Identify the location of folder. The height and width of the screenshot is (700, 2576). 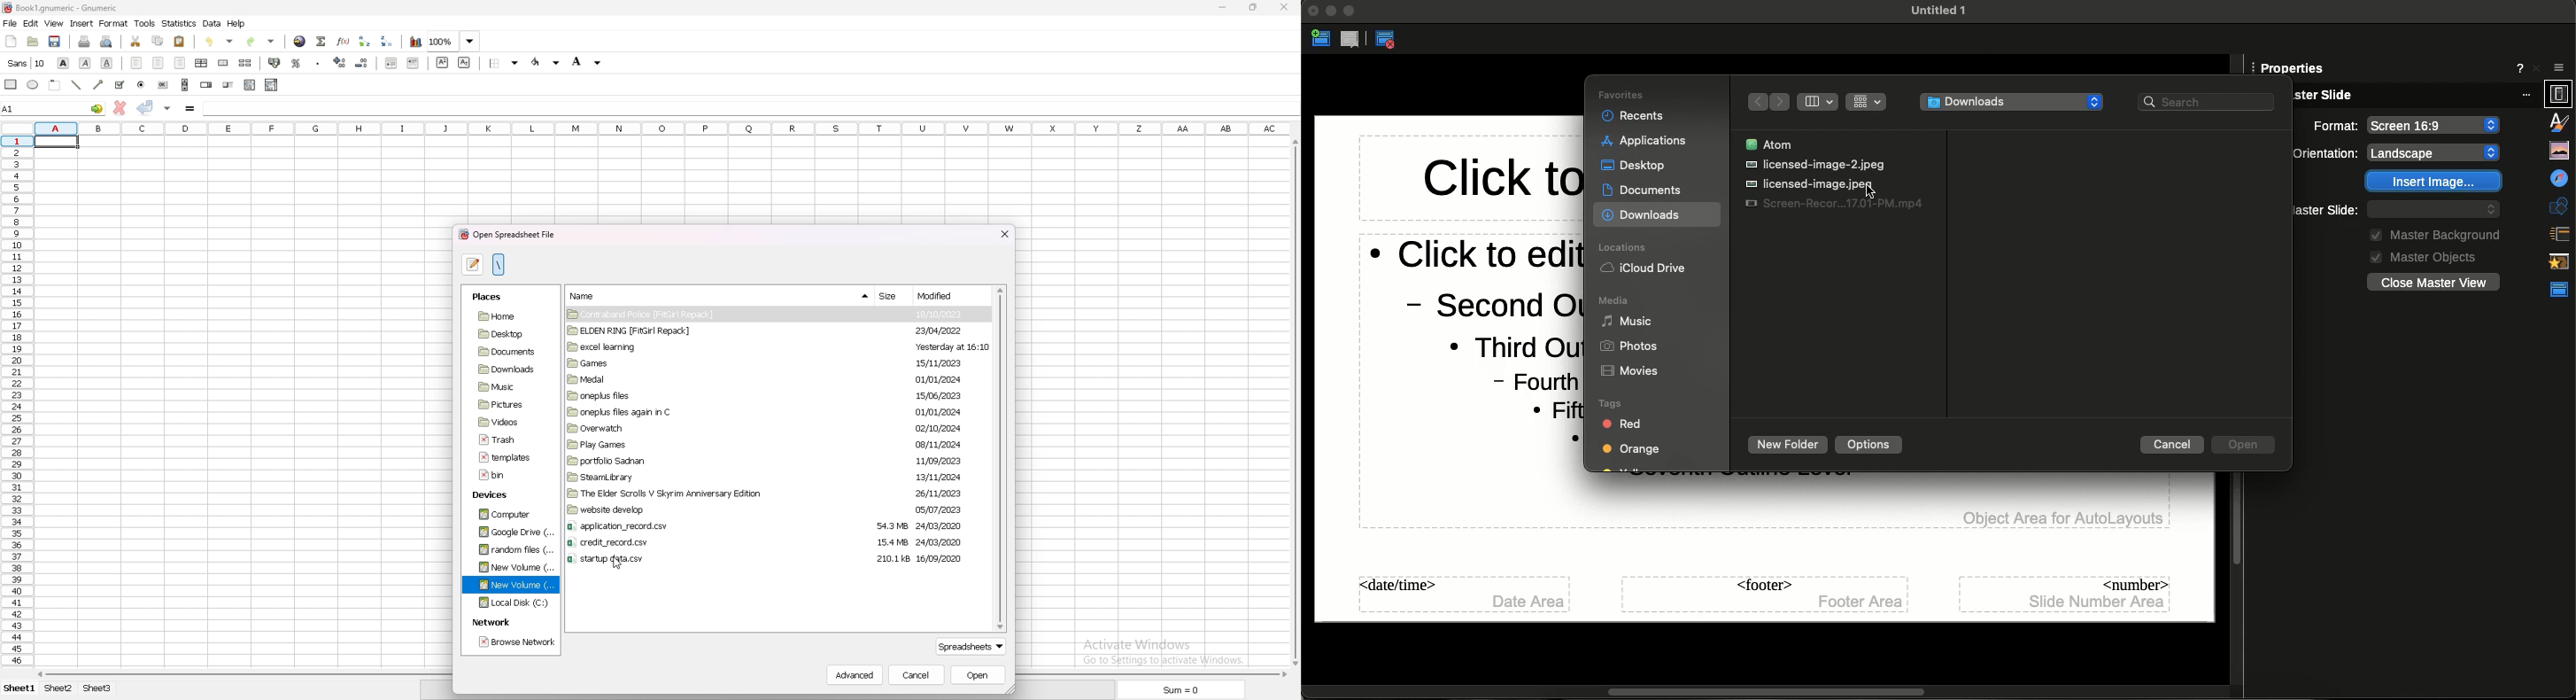
(695, 492).